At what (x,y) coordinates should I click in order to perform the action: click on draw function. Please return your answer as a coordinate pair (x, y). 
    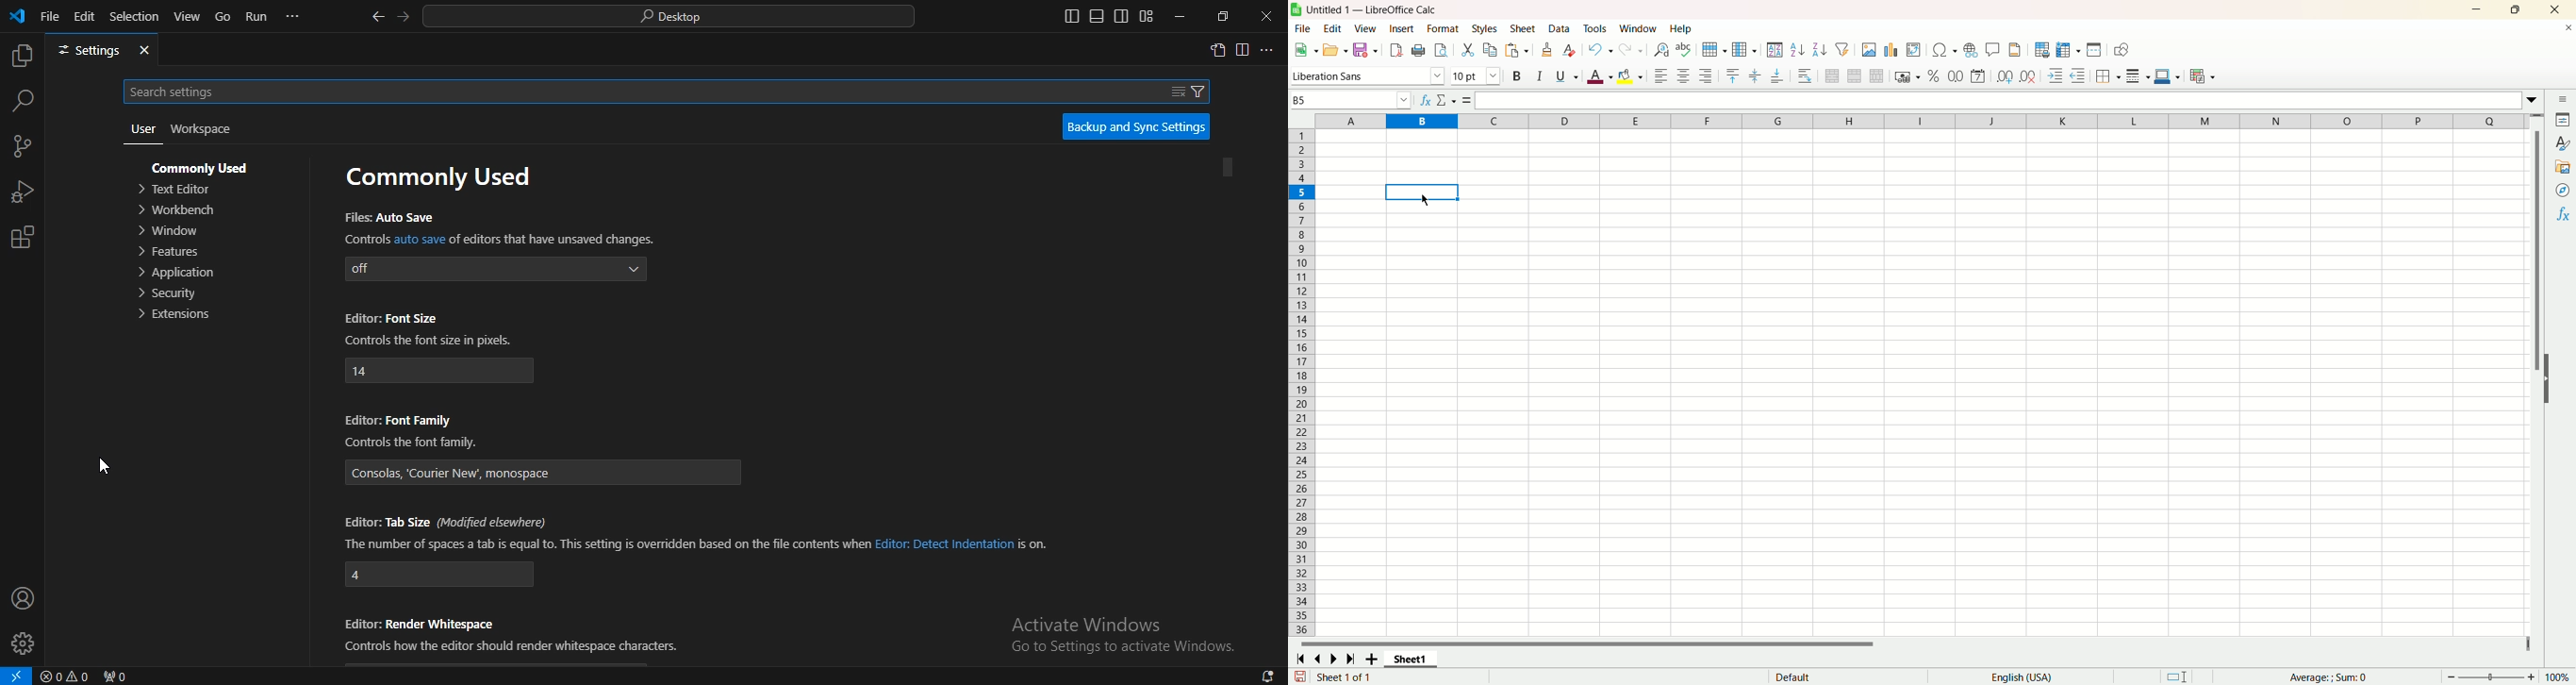
    Looking at the image, I should click on (2120, 50).